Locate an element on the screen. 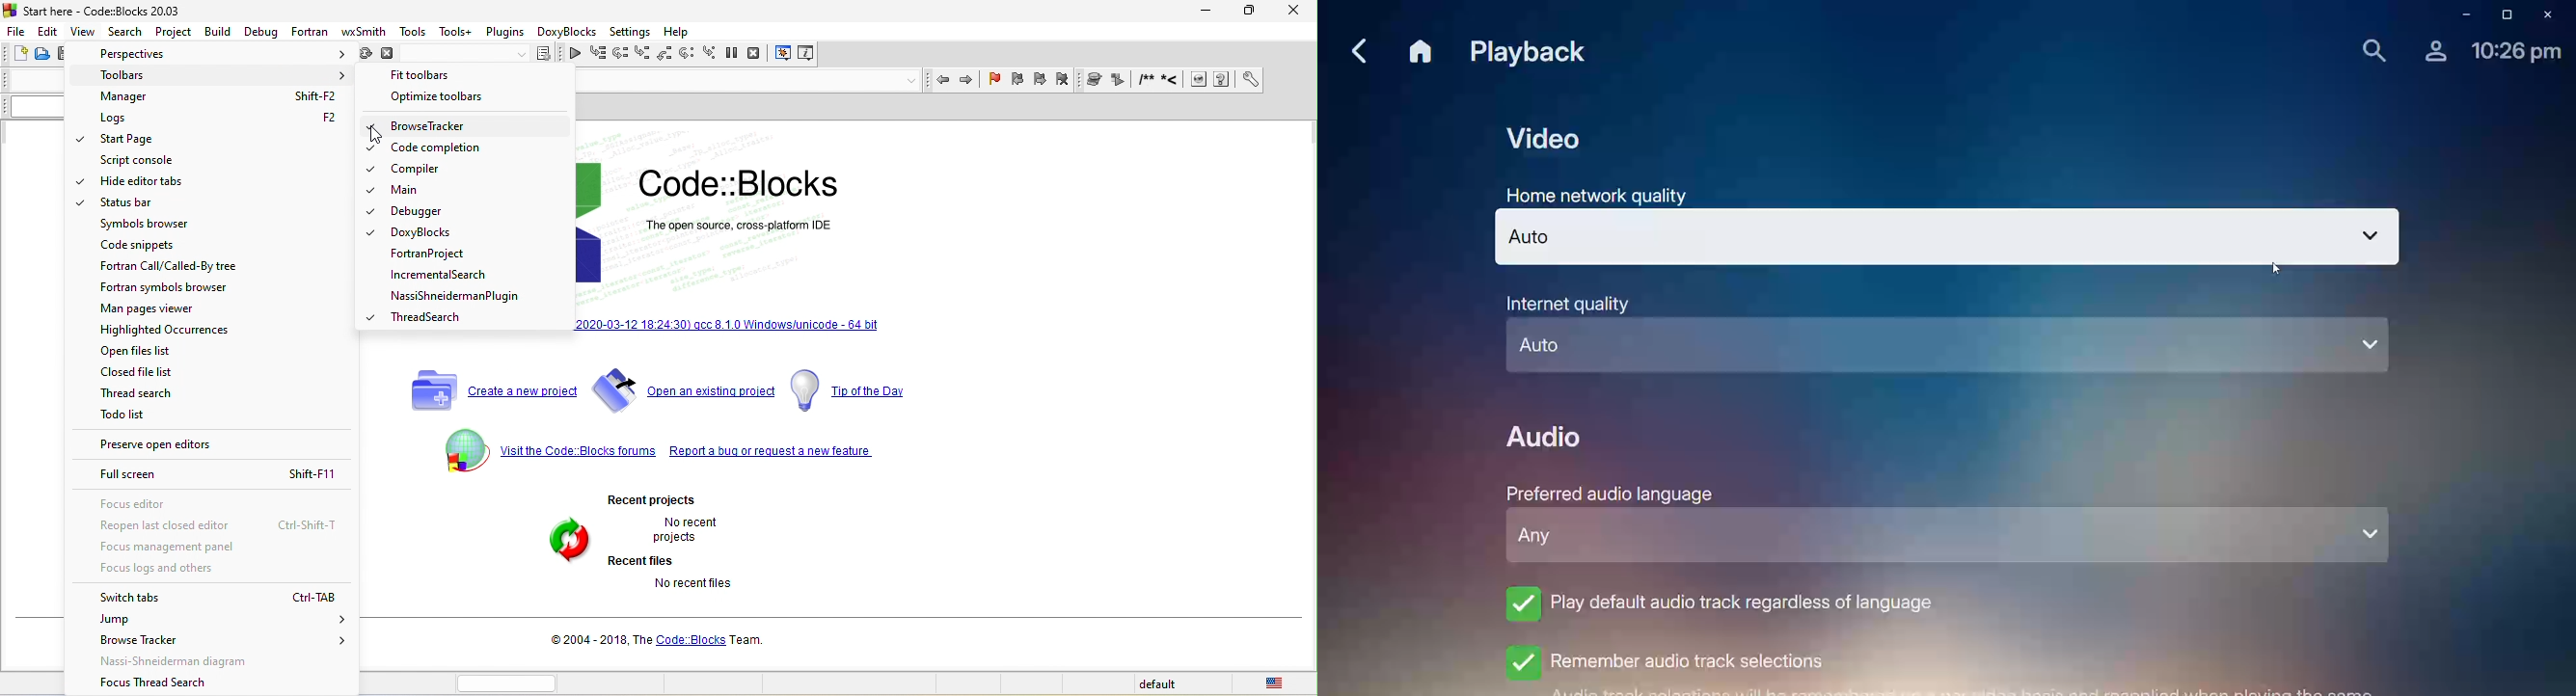  select target dialogue is located at coordinates (485, 57).